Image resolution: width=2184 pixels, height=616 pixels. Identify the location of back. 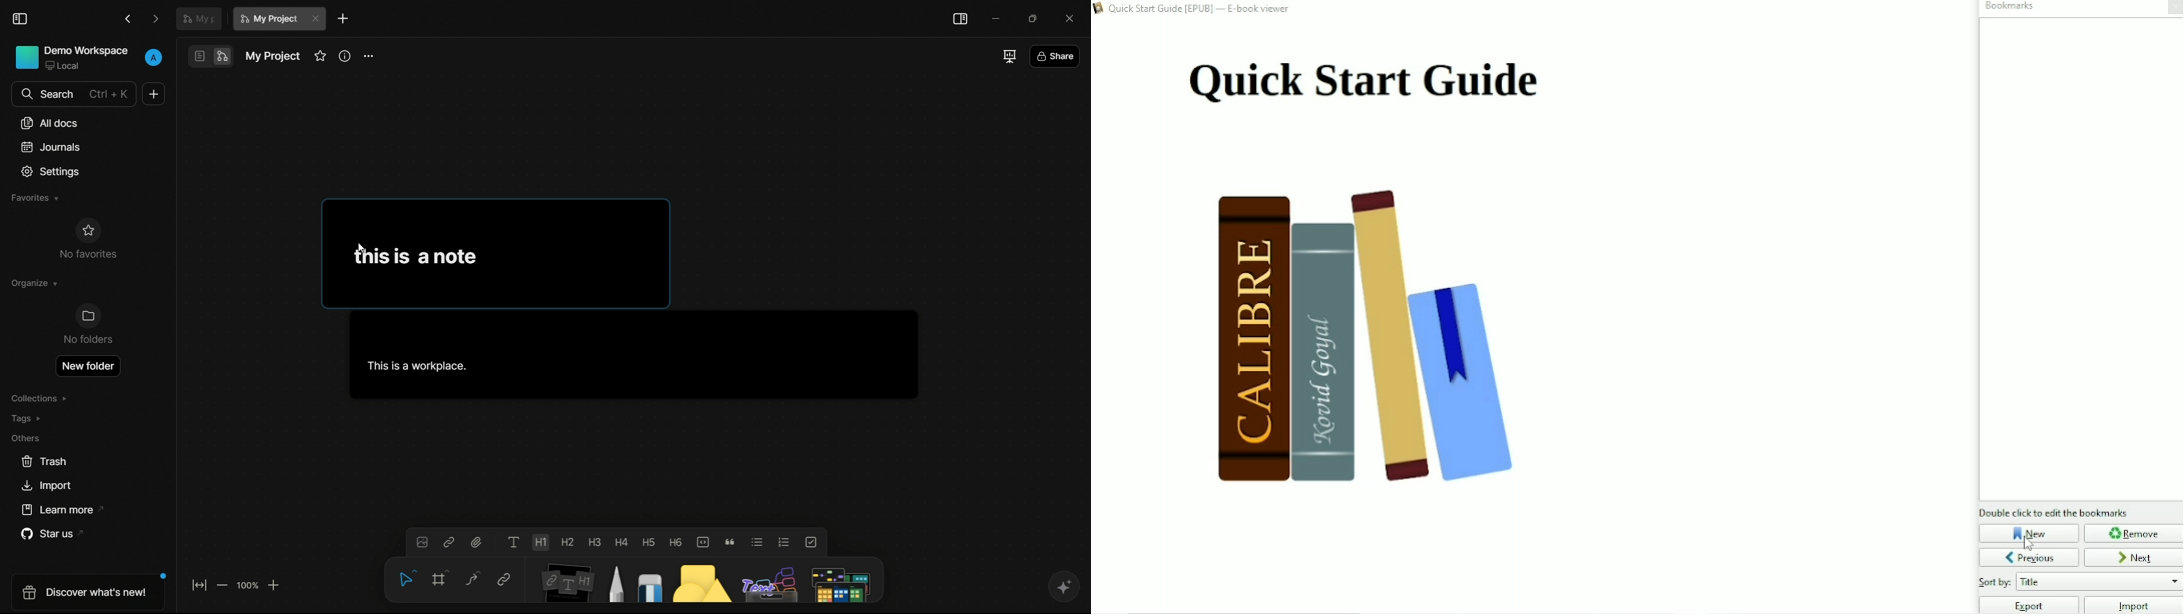
(129, 18).